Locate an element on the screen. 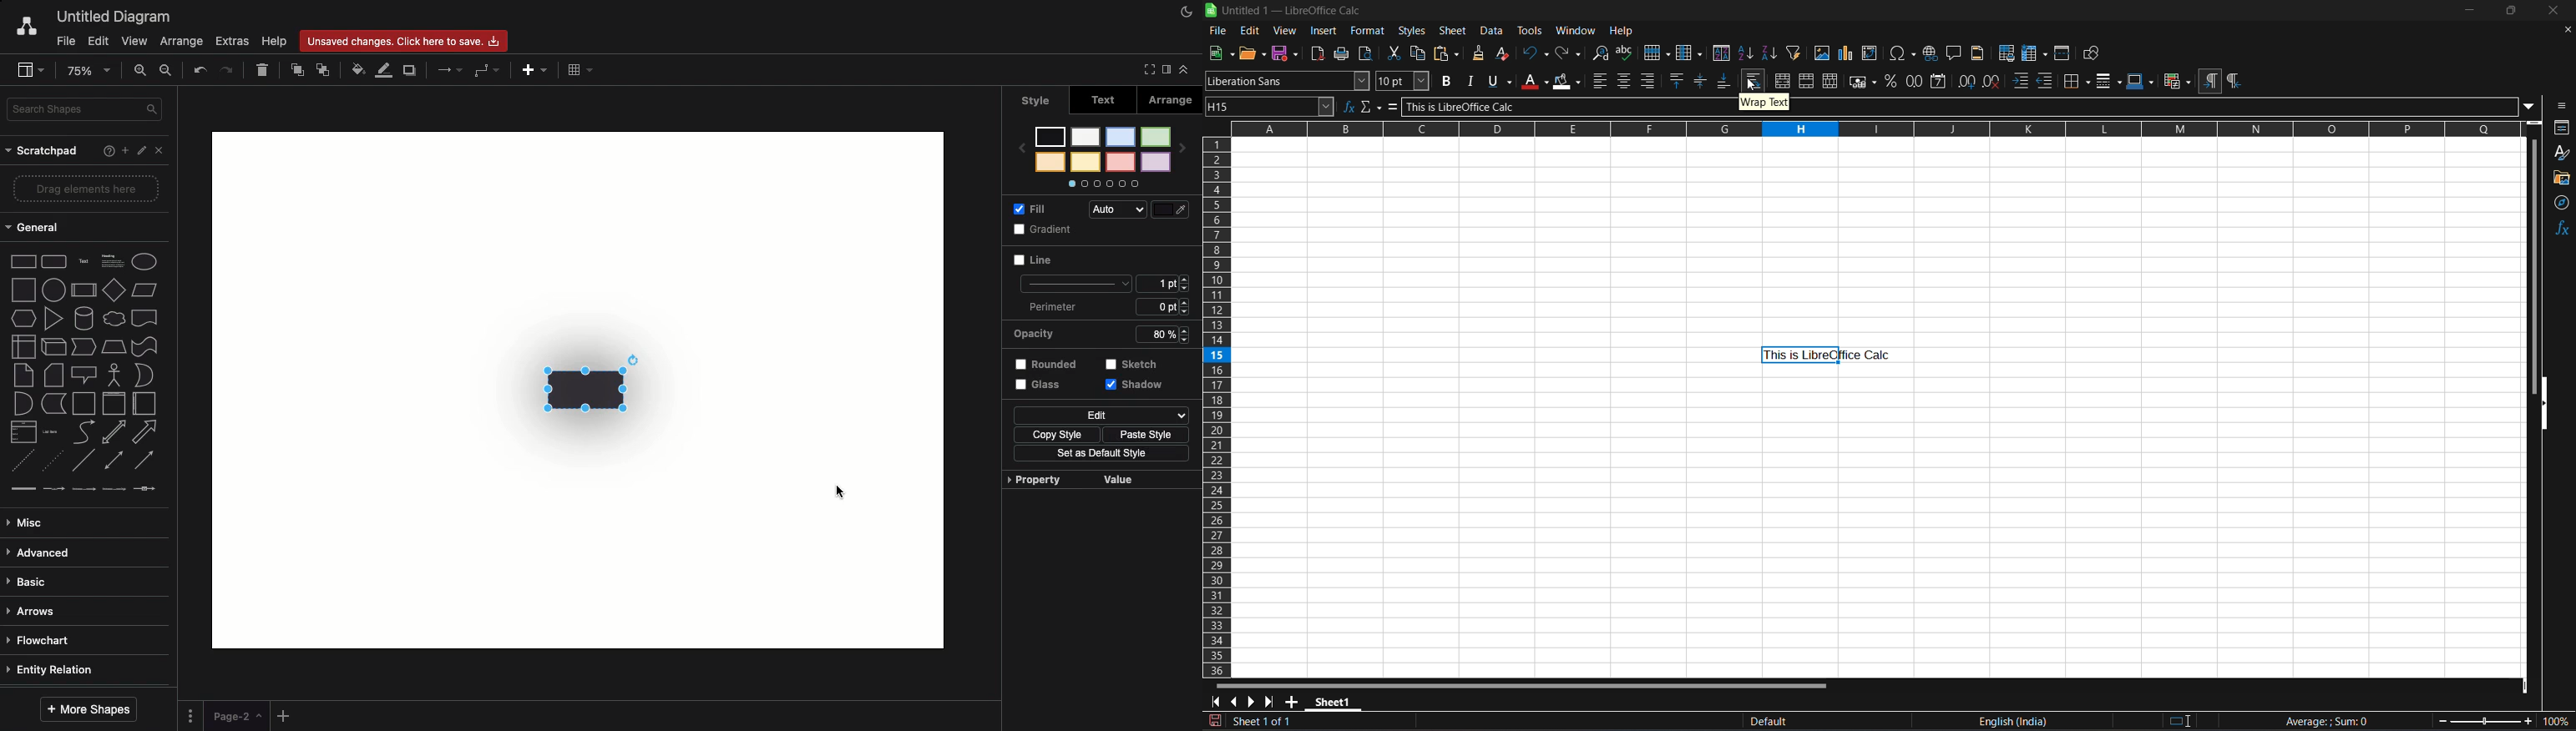  right to left is located at coordinates (2237, 79).